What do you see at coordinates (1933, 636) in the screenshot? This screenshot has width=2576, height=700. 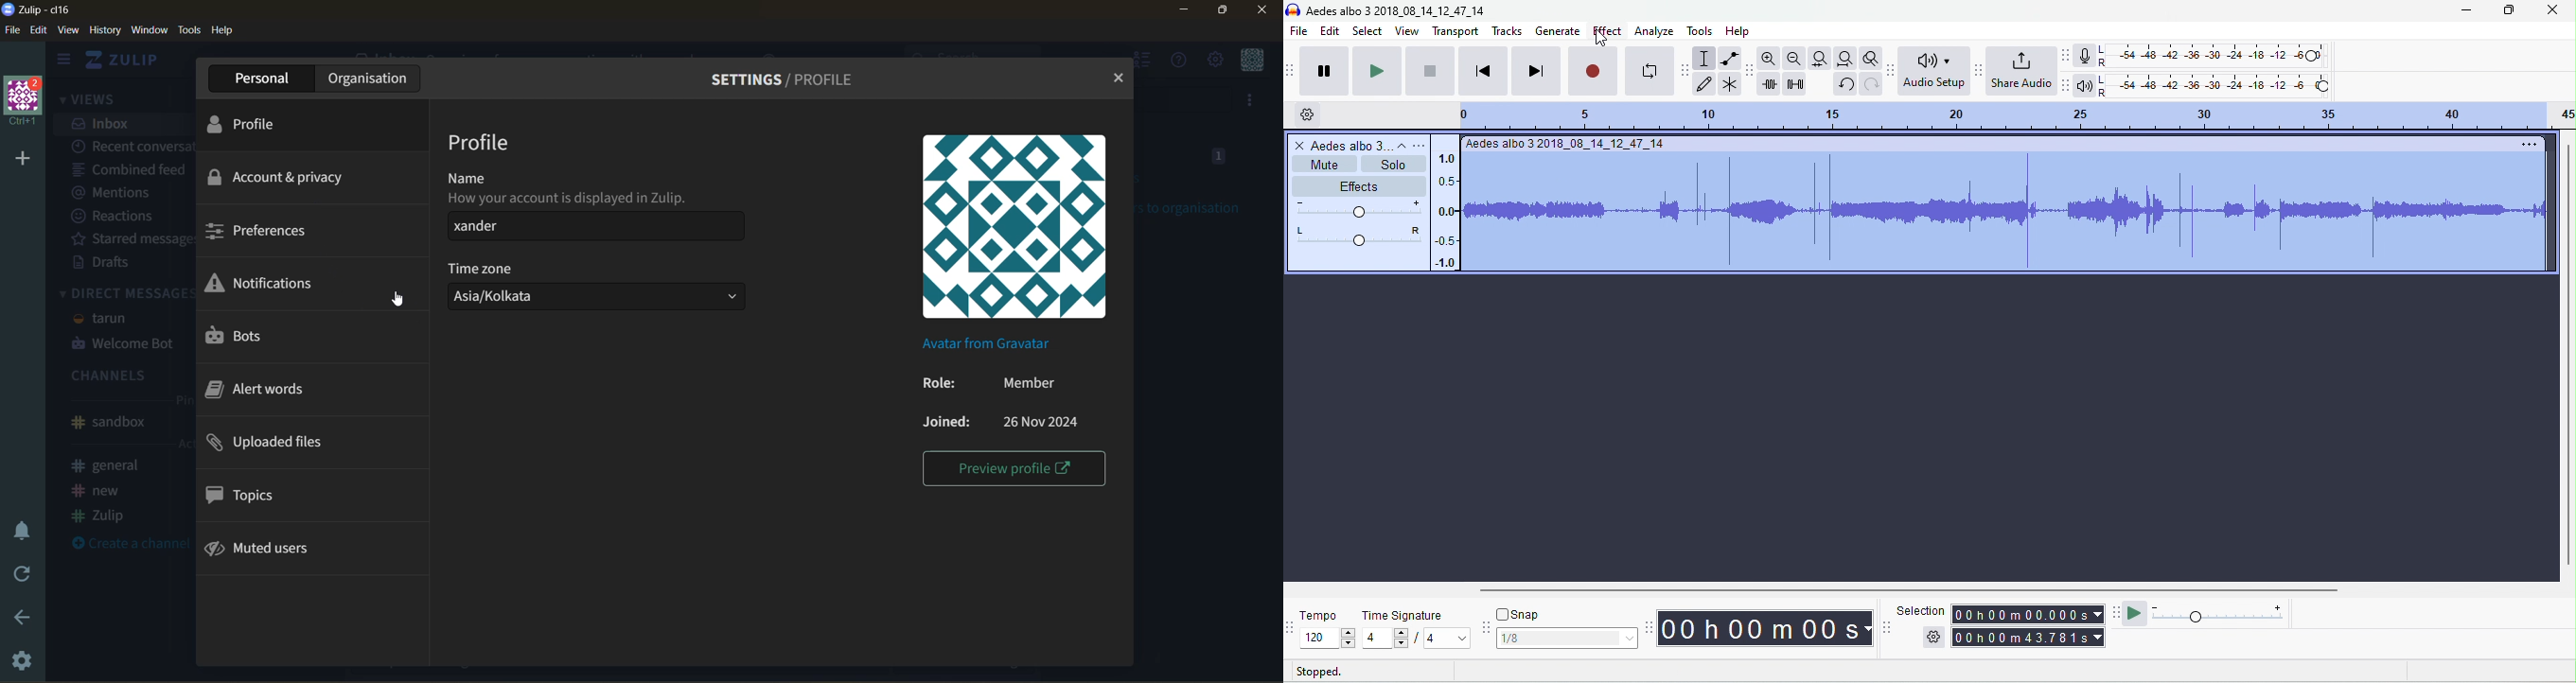 I see `selection options` at bounding box center [1933, 636].